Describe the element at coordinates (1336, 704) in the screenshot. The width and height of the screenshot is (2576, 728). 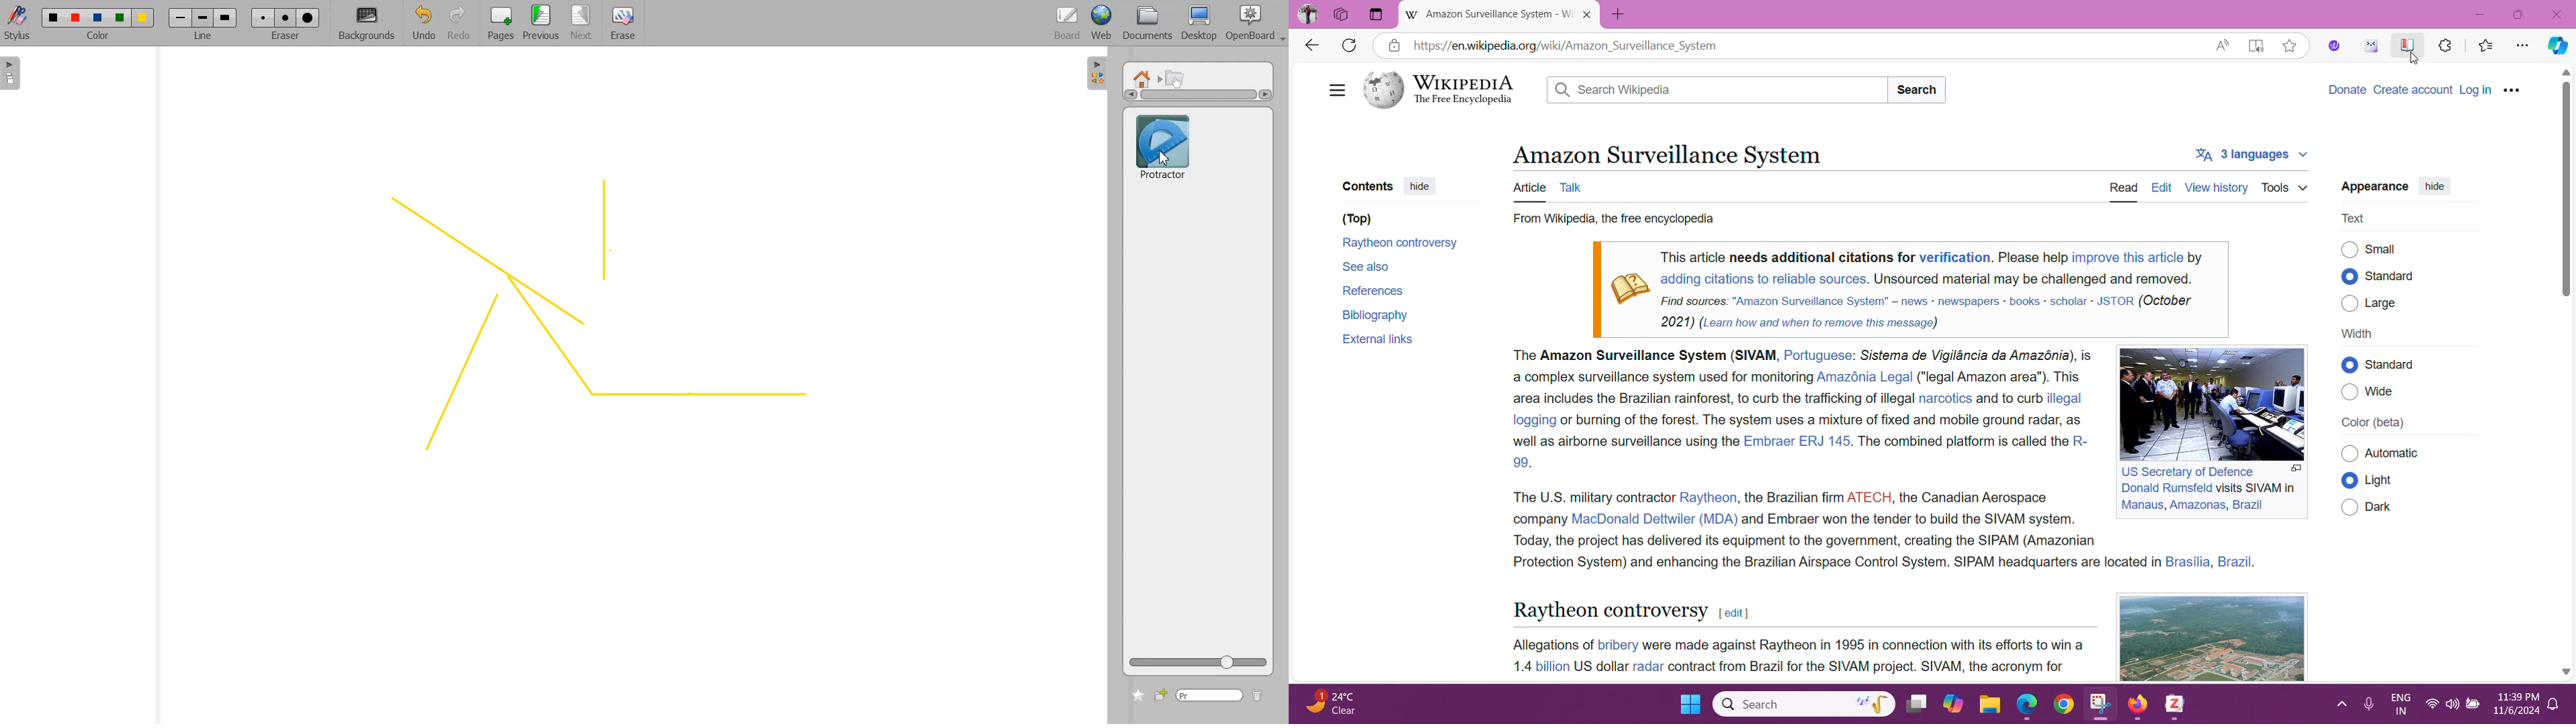
I see `Weather` at that location.